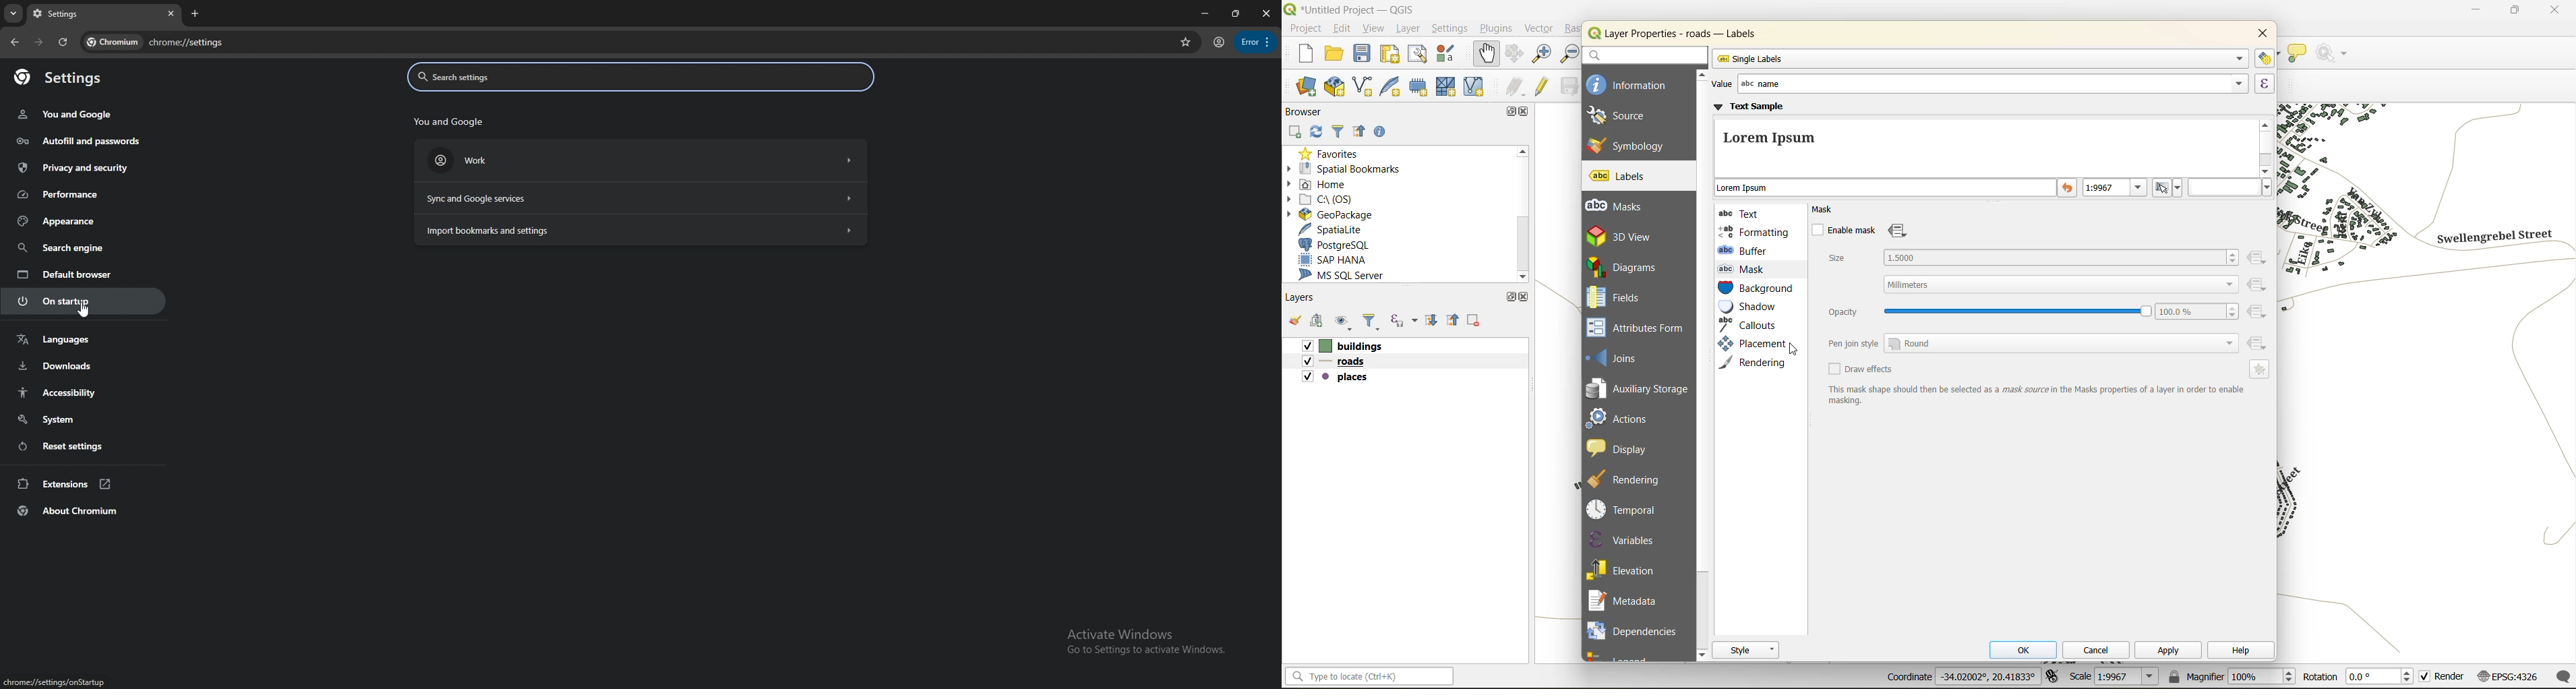 The height and width of the screenshot is (700, 2576). Describe the element at coordinates (1336, 54) in the screenshot. I see `open` at that location.